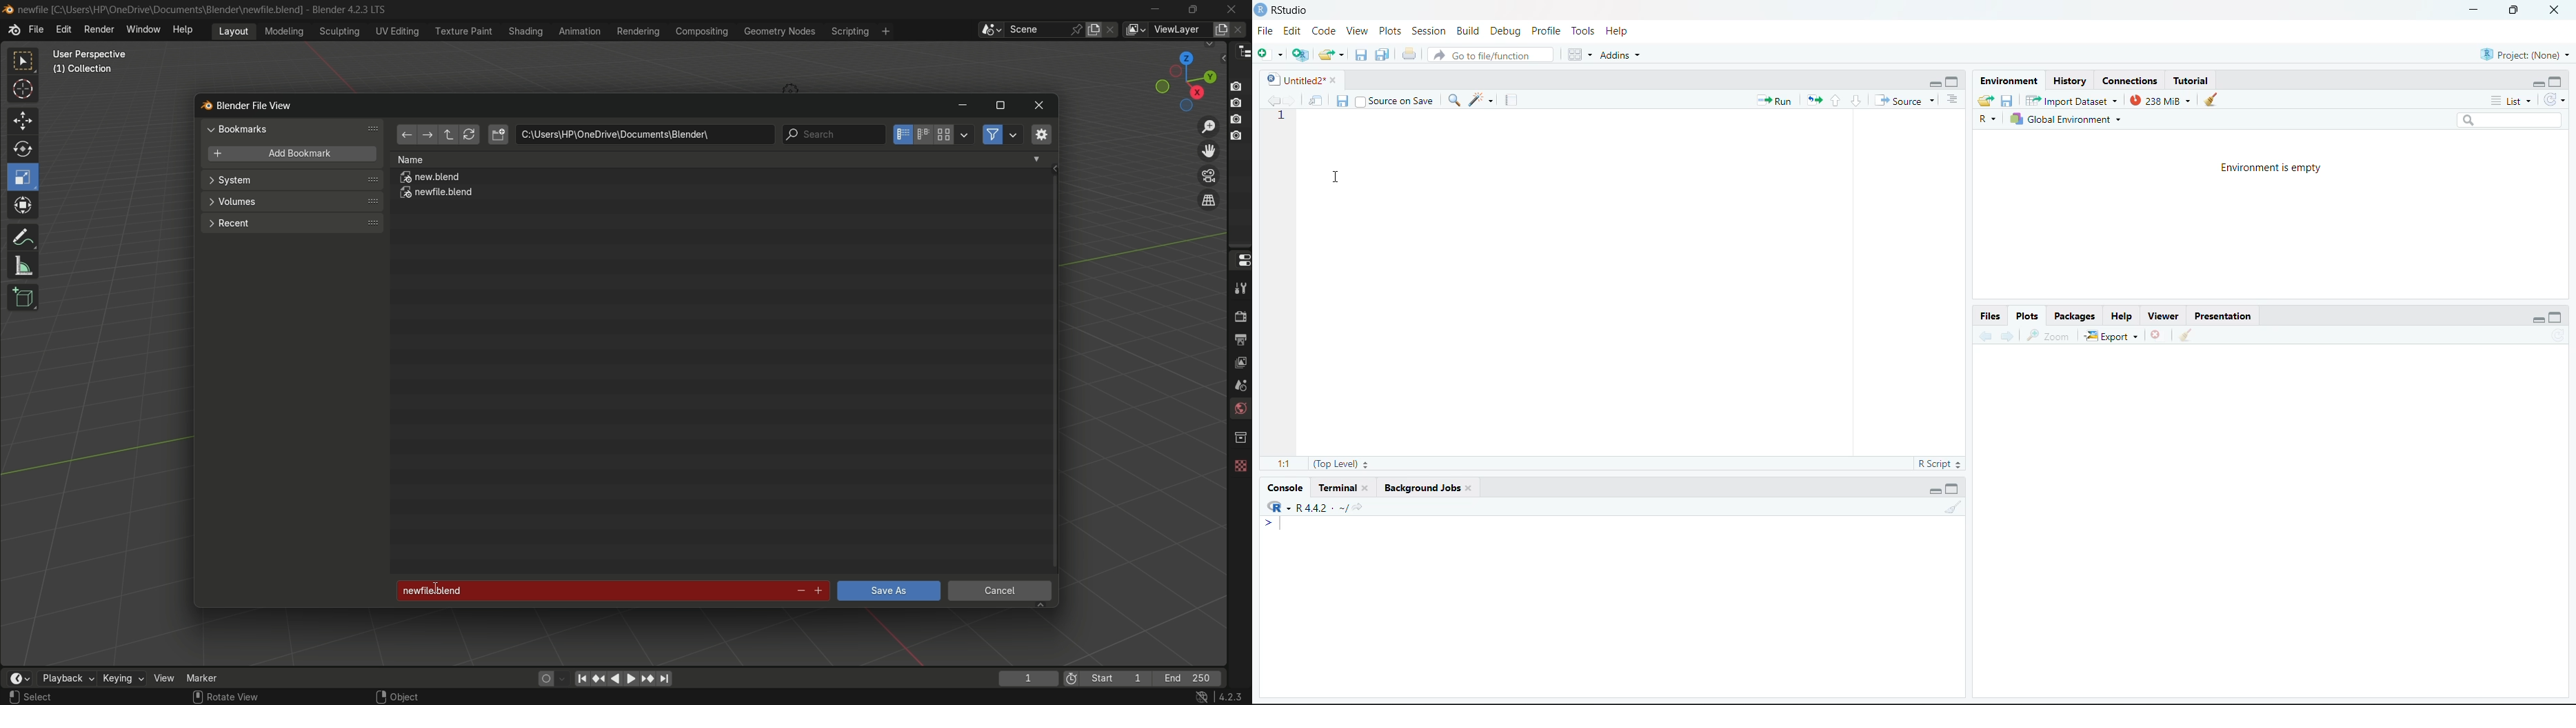 This screenshot has height=728, width=2576. What do you see at coordinates (1361, 55) in the screenshot?
I see `save` at bounding box center [1361, 55].